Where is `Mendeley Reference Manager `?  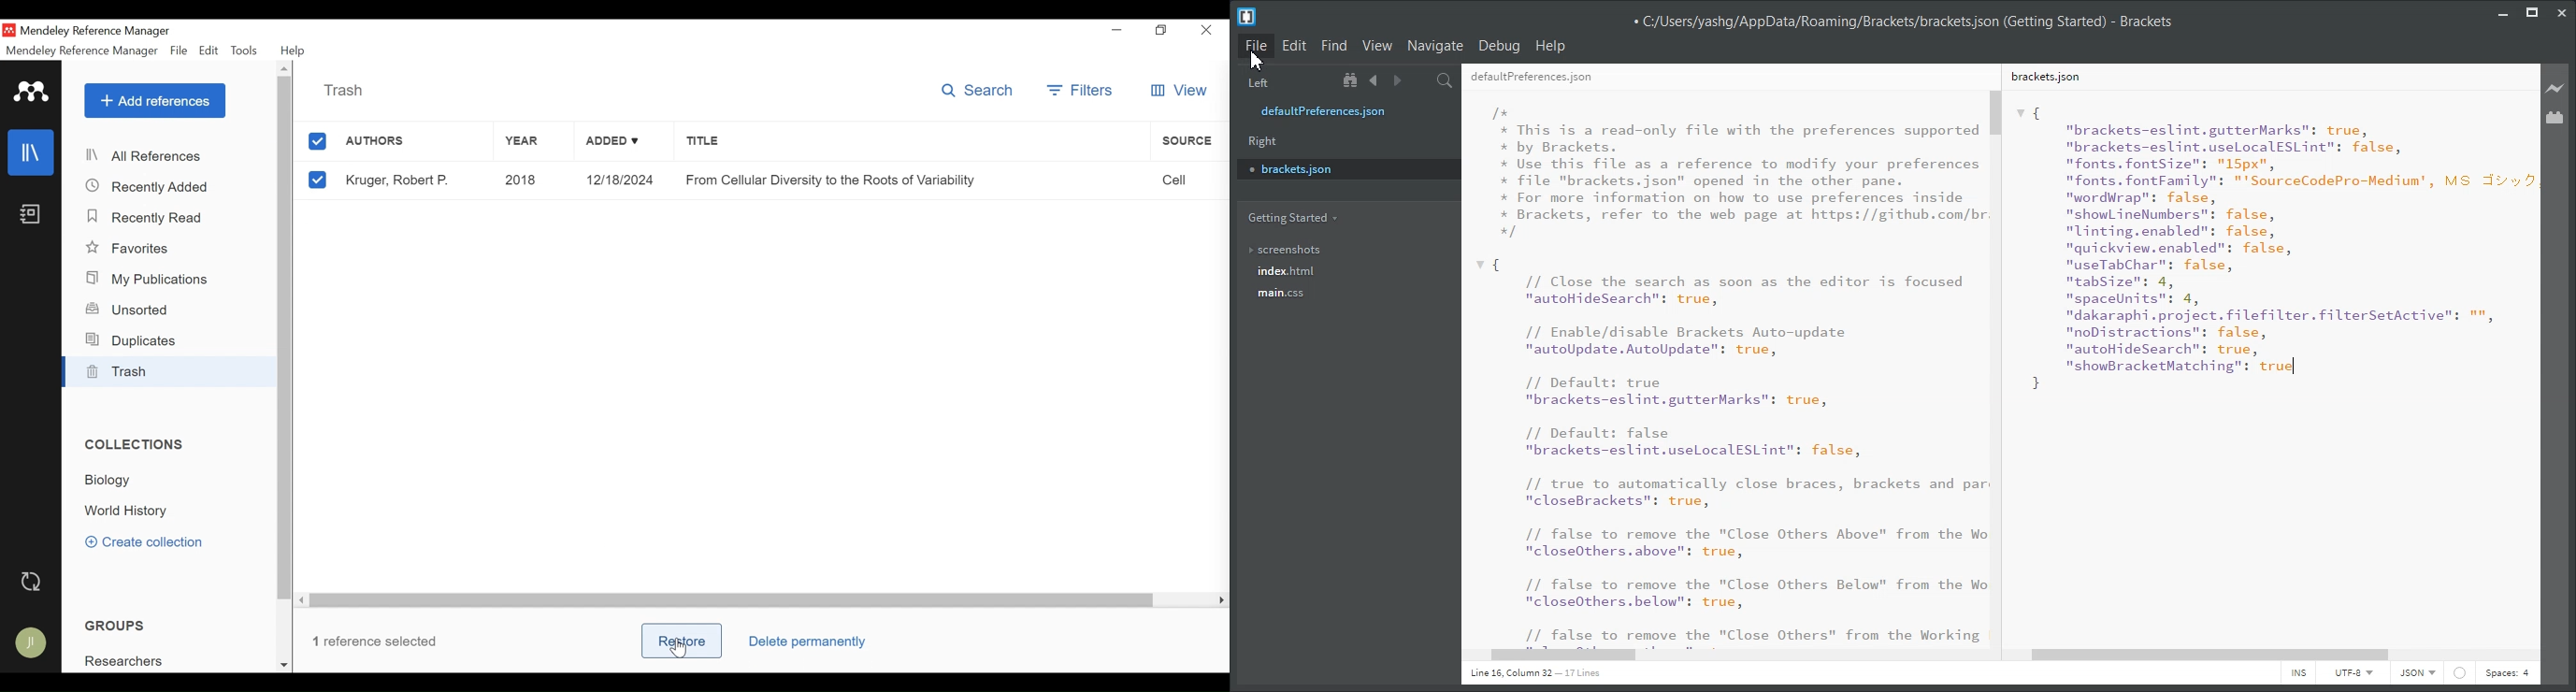
Mendeley Reference Manager  is located at coordinates (80, 51).